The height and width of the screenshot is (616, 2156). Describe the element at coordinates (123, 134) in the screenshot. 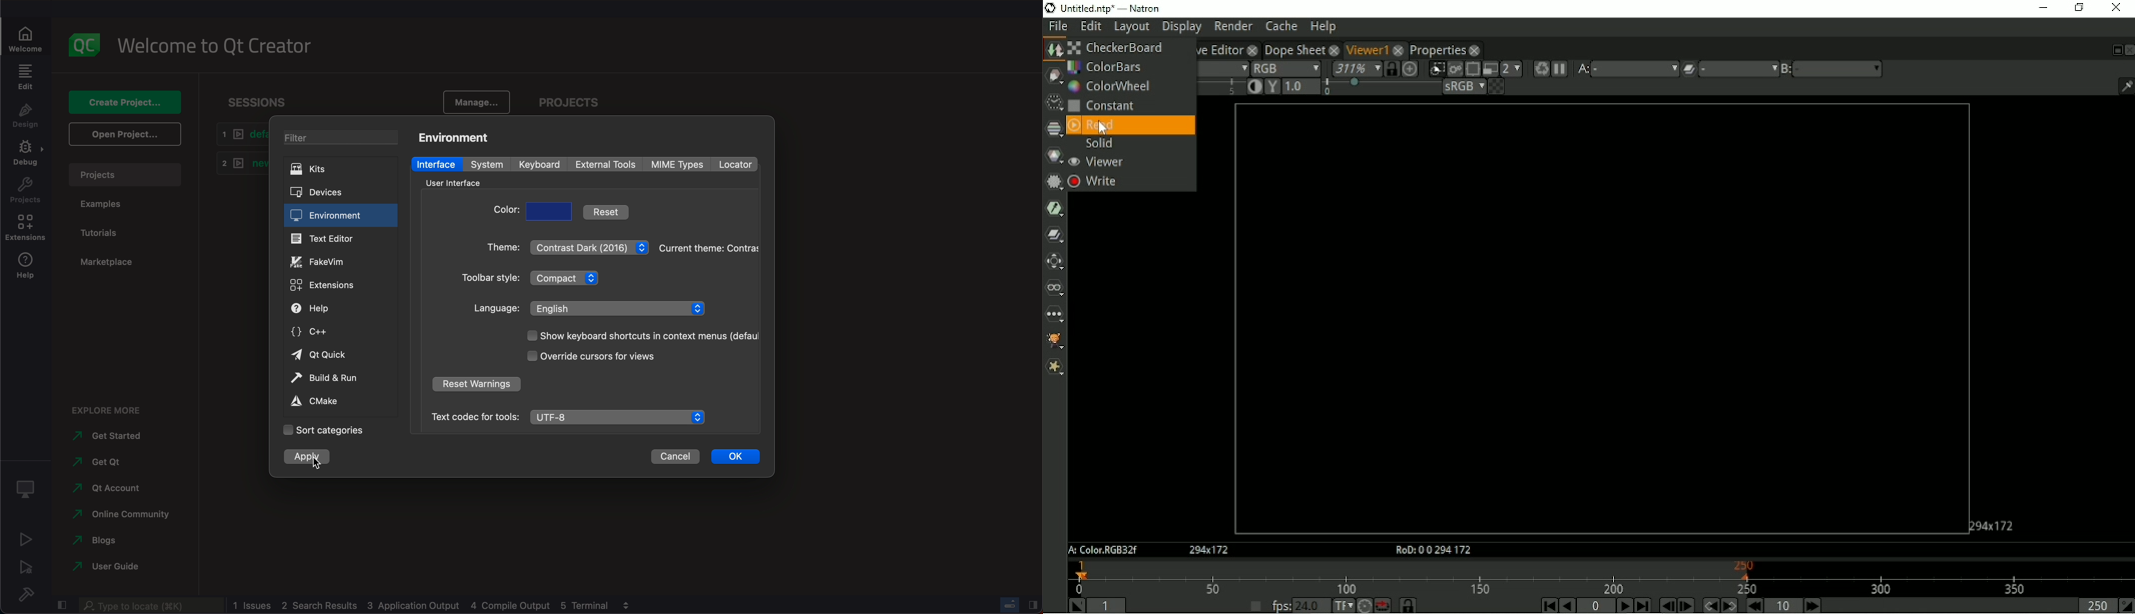

I see `open` at that location.